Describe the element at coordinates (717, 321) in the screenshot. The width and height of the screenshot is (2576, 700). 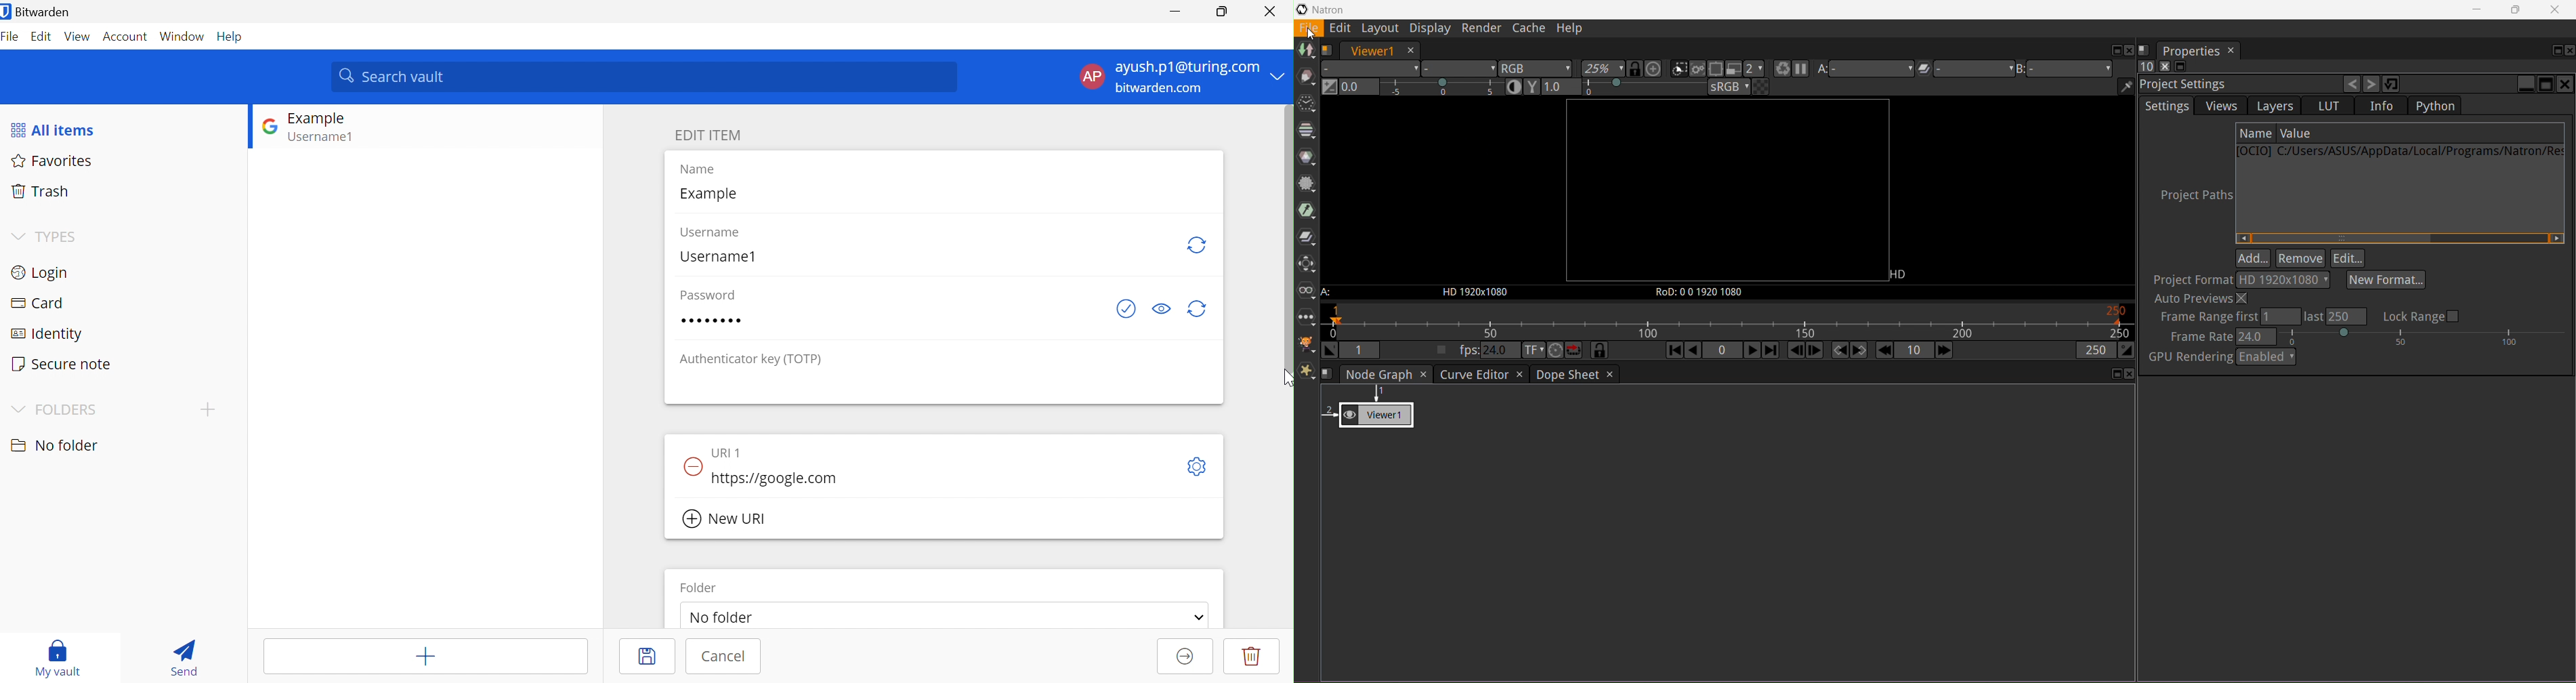
I see `Password` at that location.